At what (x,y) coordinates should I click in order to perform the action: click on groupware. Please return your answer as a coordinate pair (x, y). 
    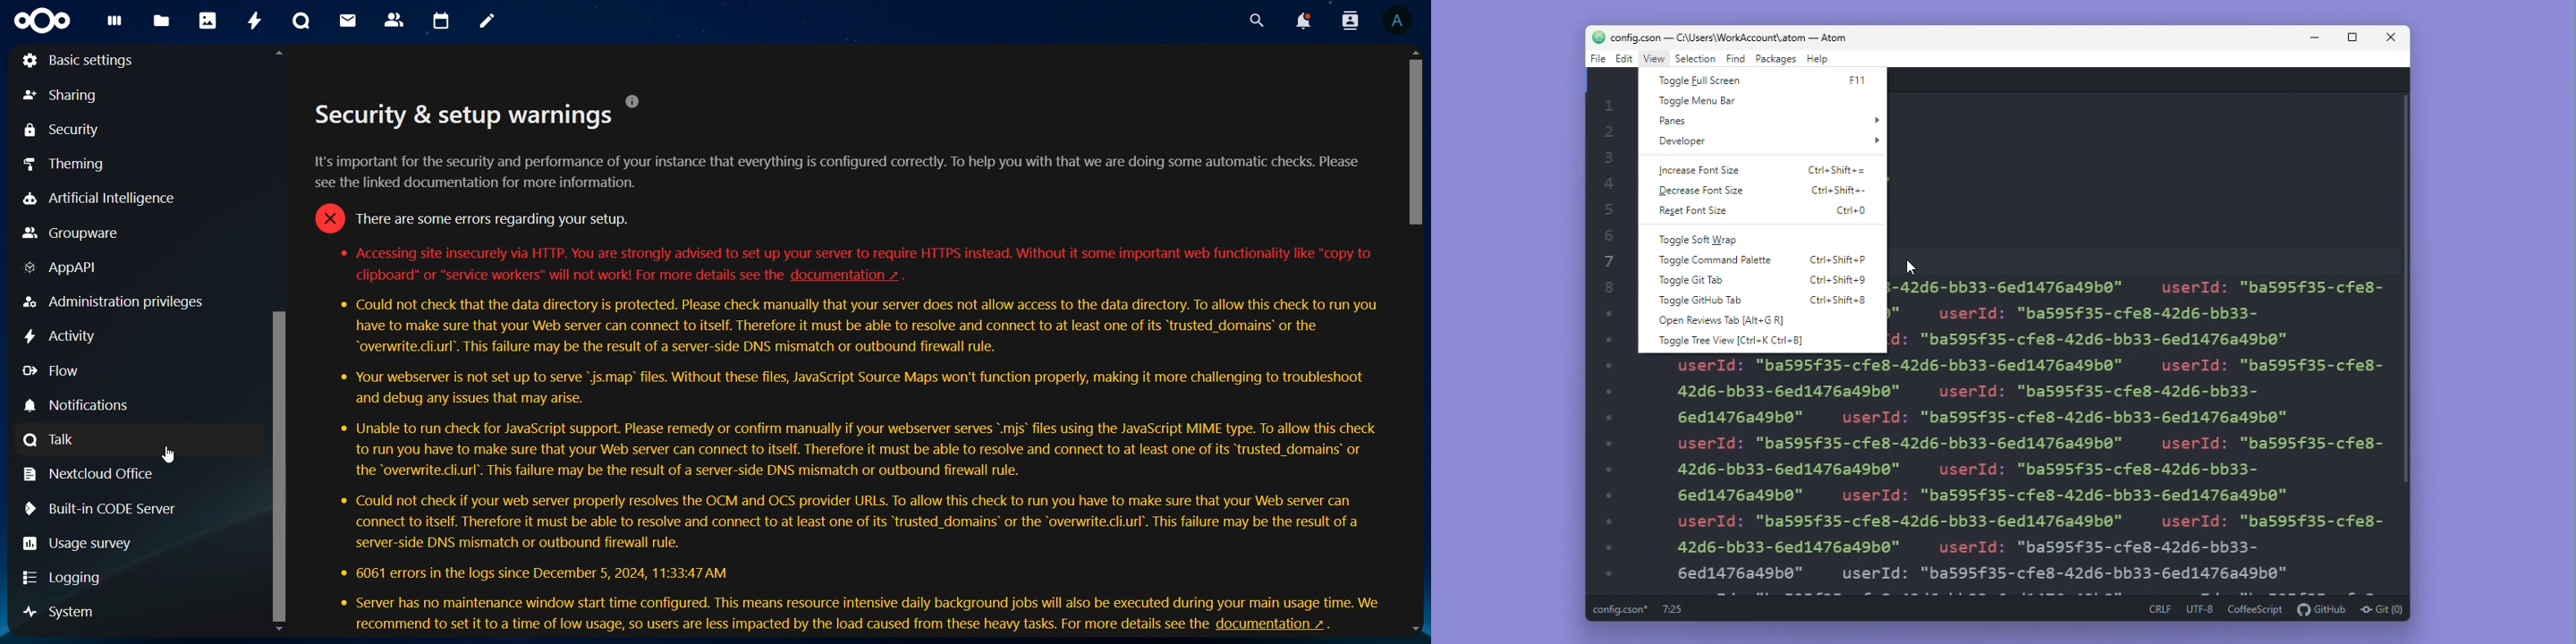
    Looking at the image, I should click on (70, 235).